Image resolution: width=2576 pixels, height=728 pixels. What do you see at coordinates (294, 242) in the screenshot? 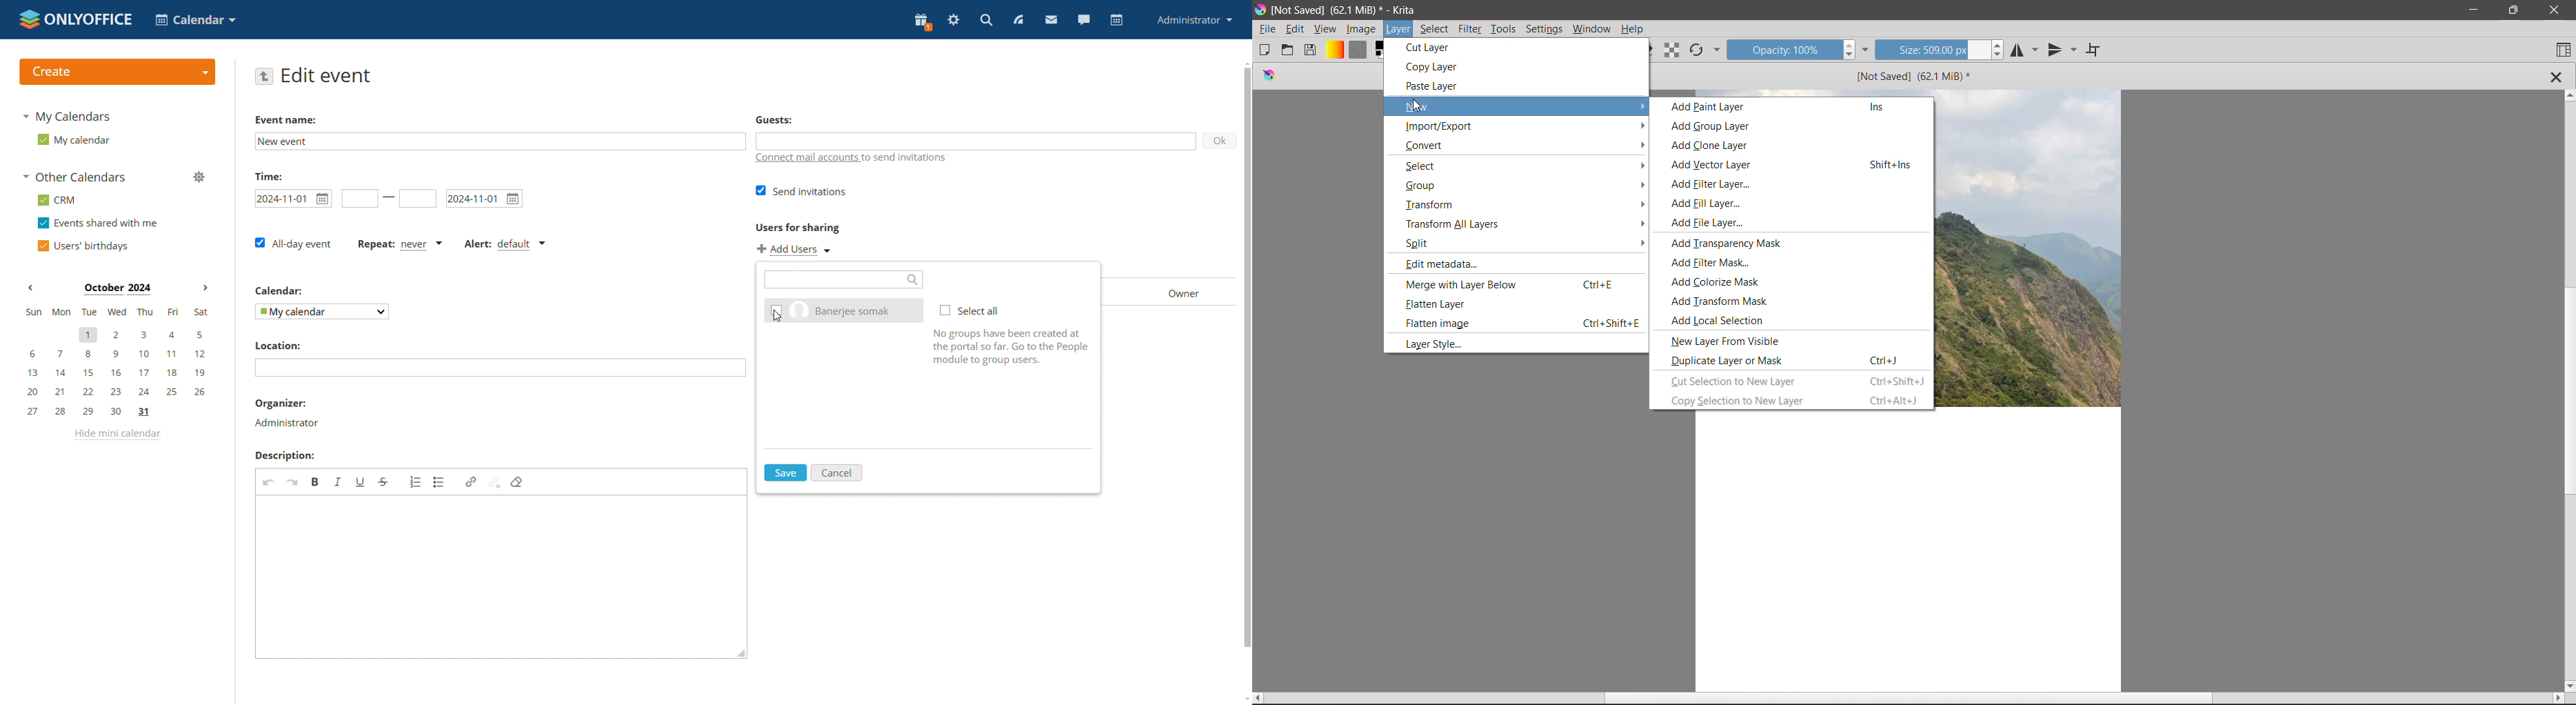
I see `all-day event checkbox` at bounding box center [294, 242].